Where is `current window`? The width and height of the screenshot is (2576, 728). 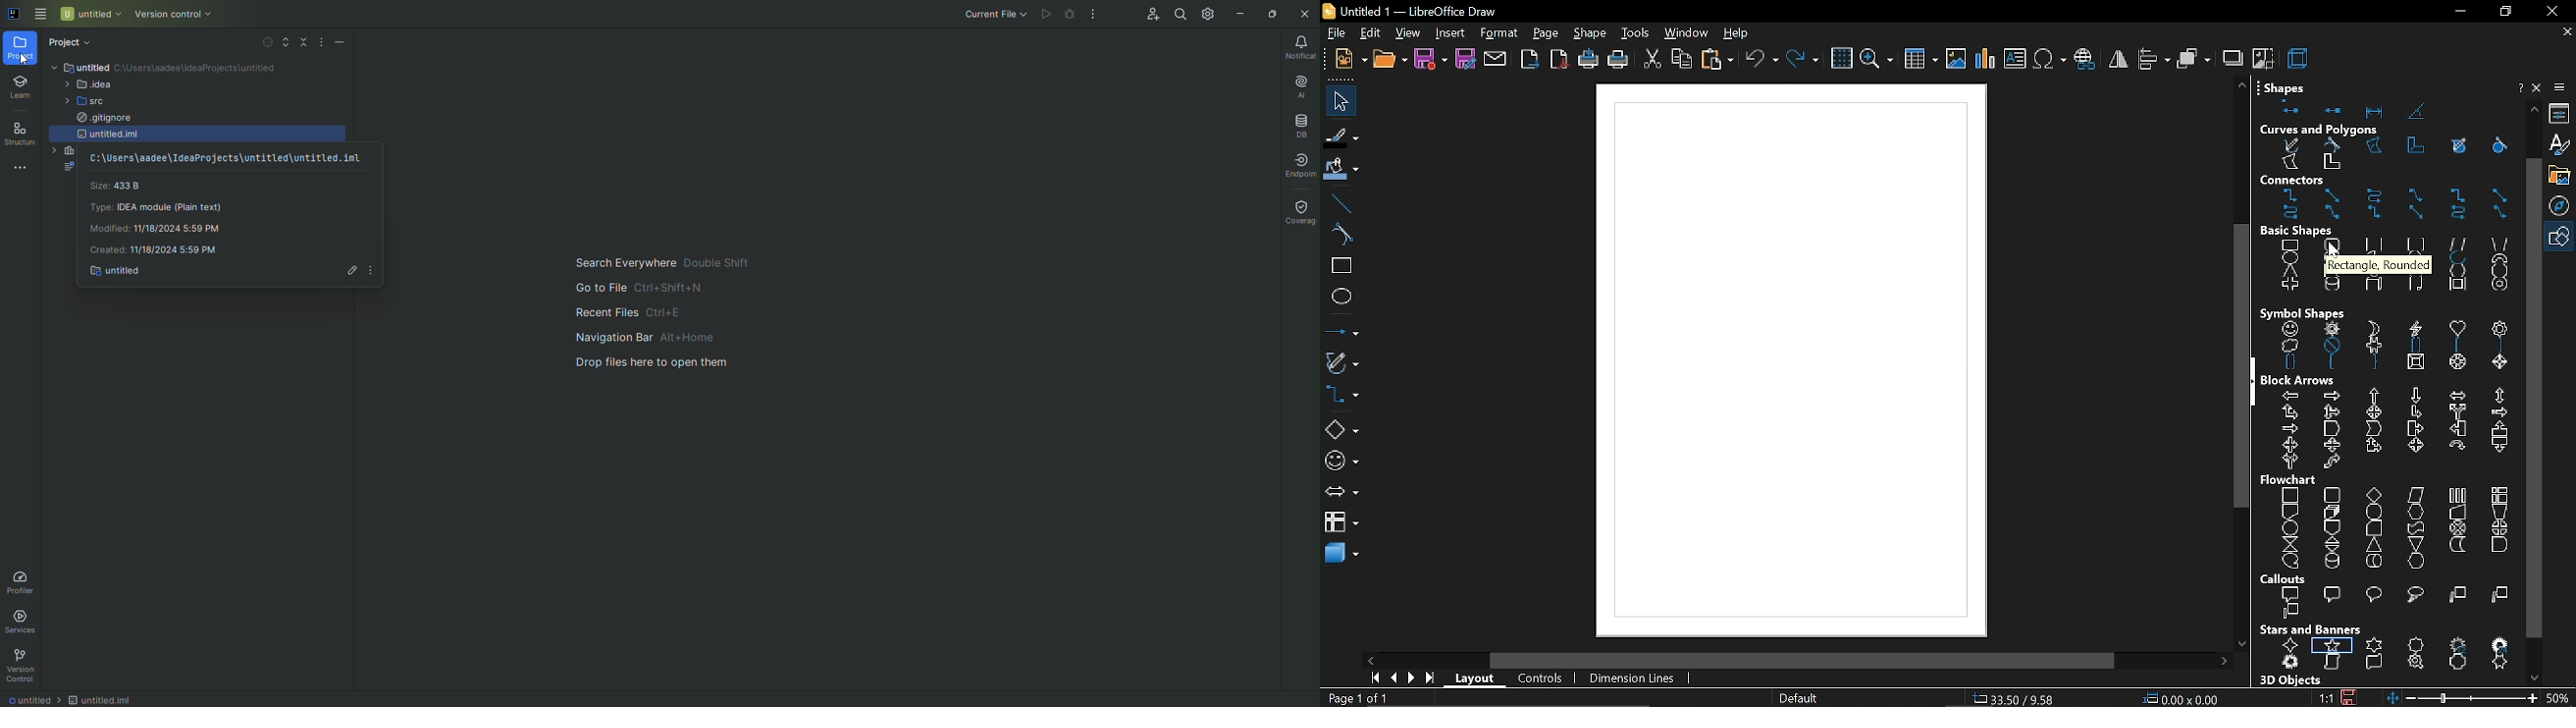
current window is located at coordinates (1416, 11).